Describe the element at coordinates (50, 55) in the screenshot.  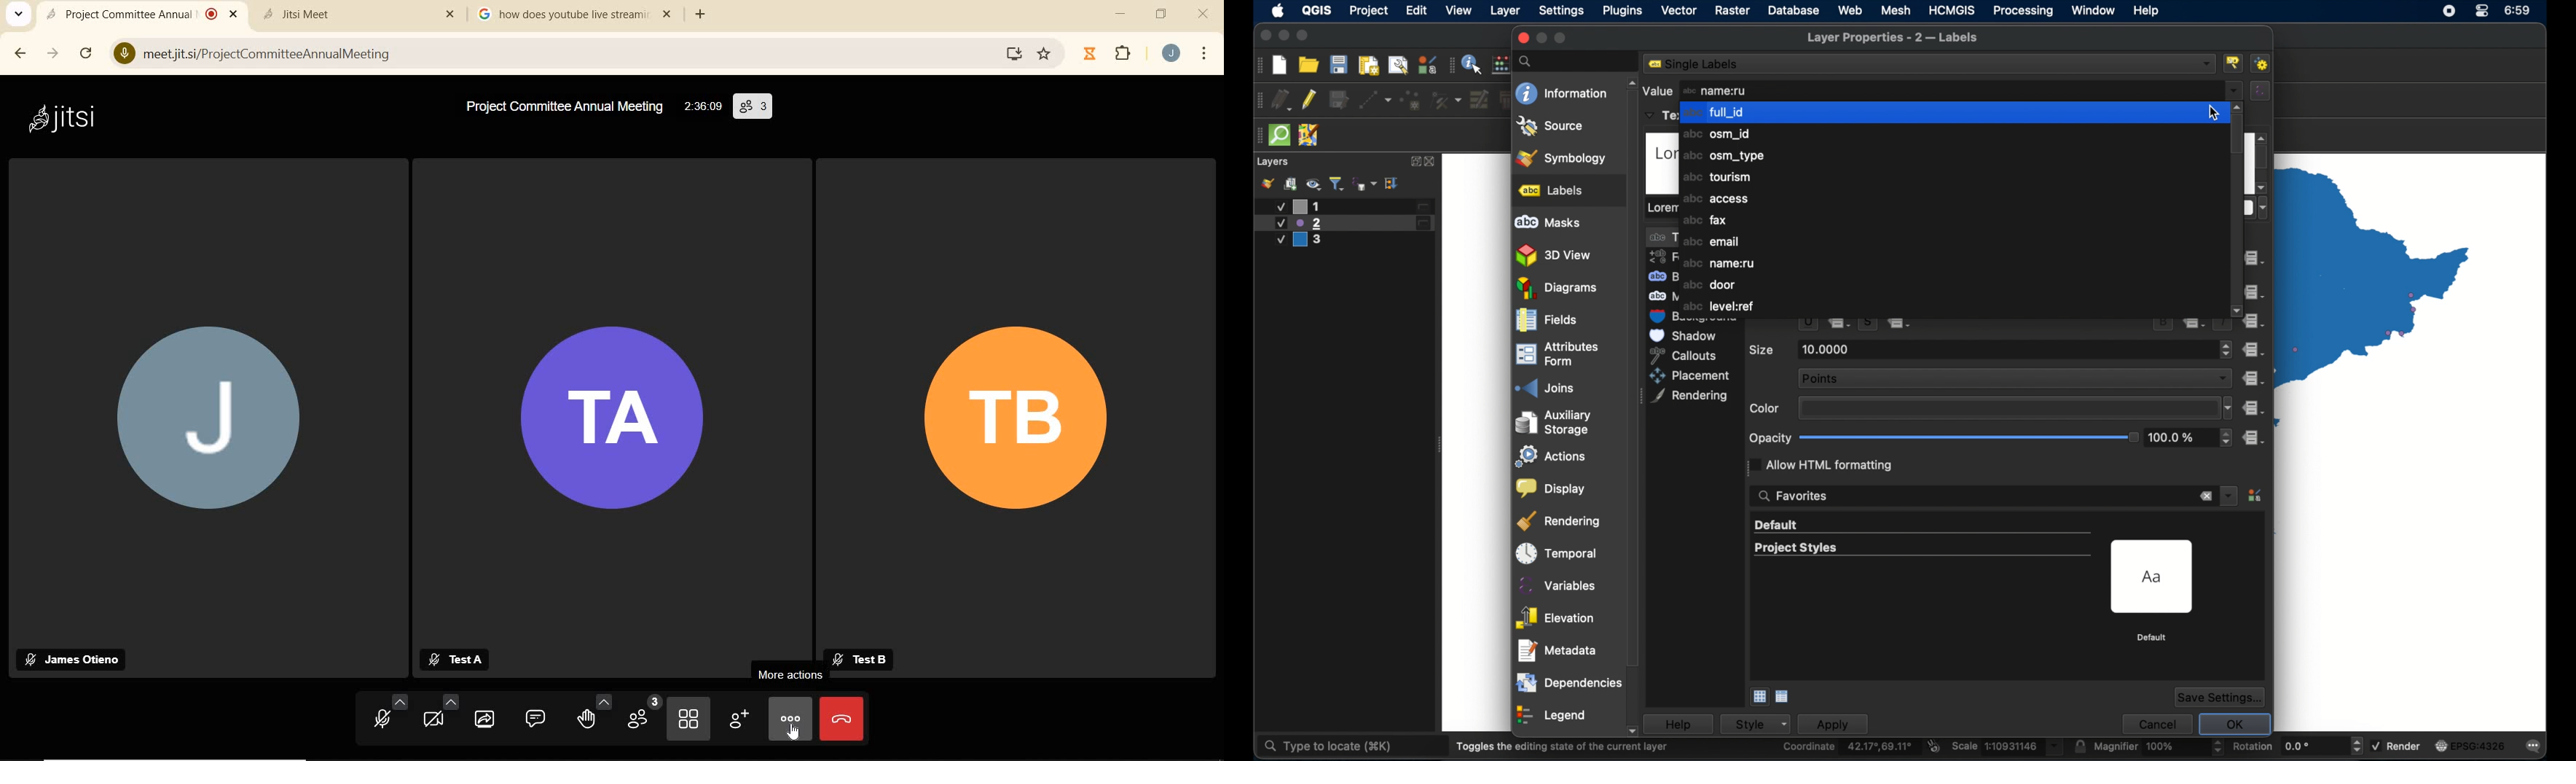
I see `FORWARD` at that location.